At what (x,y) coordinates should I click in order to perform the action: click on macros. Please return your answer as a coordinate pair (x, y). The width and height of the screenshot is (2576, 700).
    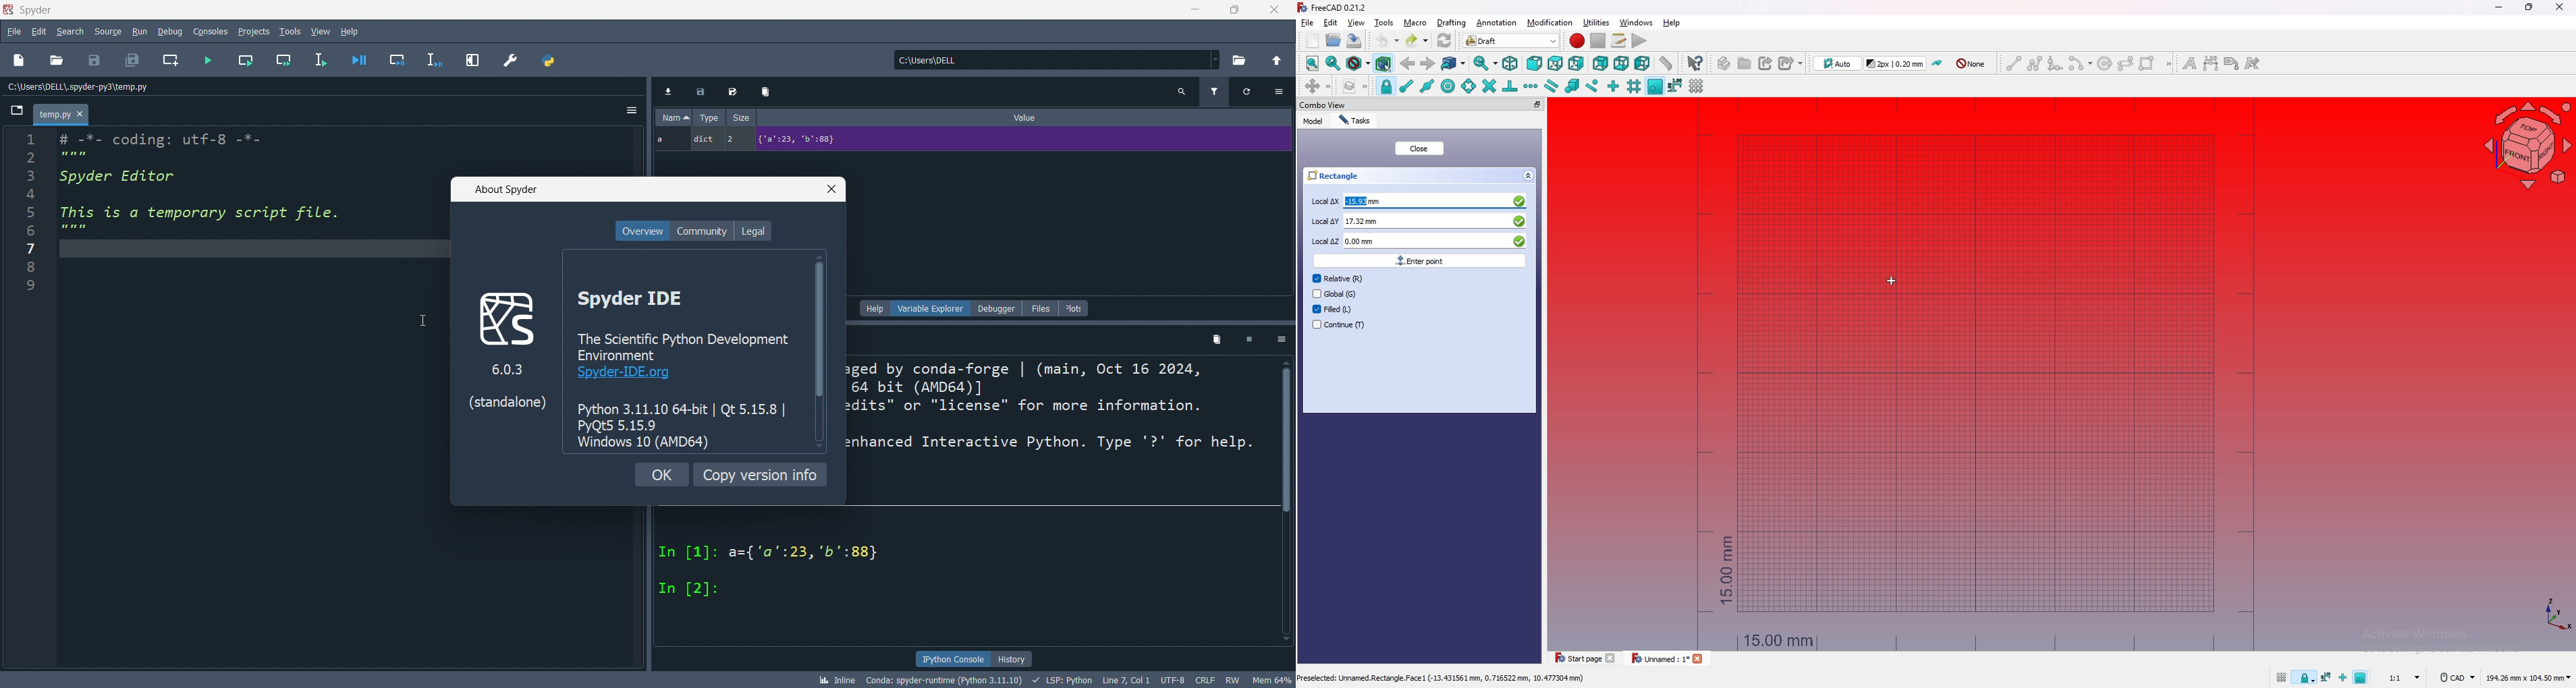
    Looking at the image, I should click on (1619, 41).